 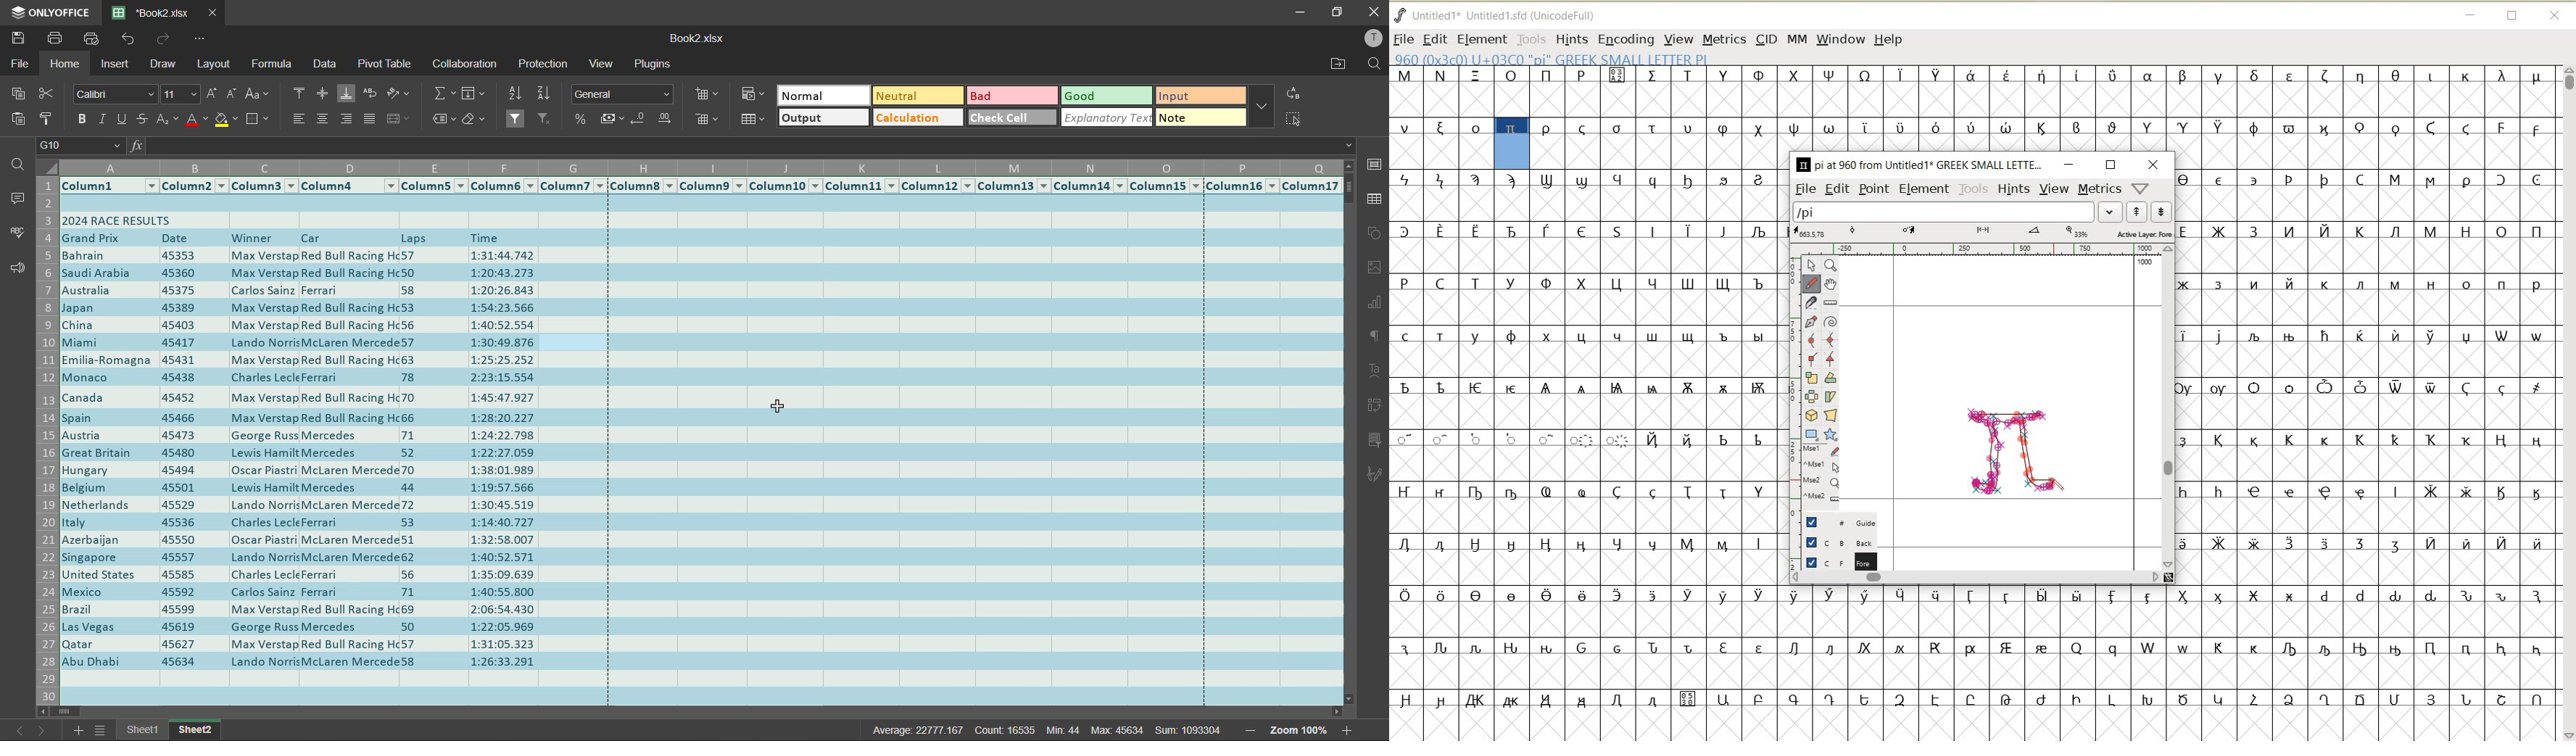 I want to click on bad, so click(x=1010, y=97).